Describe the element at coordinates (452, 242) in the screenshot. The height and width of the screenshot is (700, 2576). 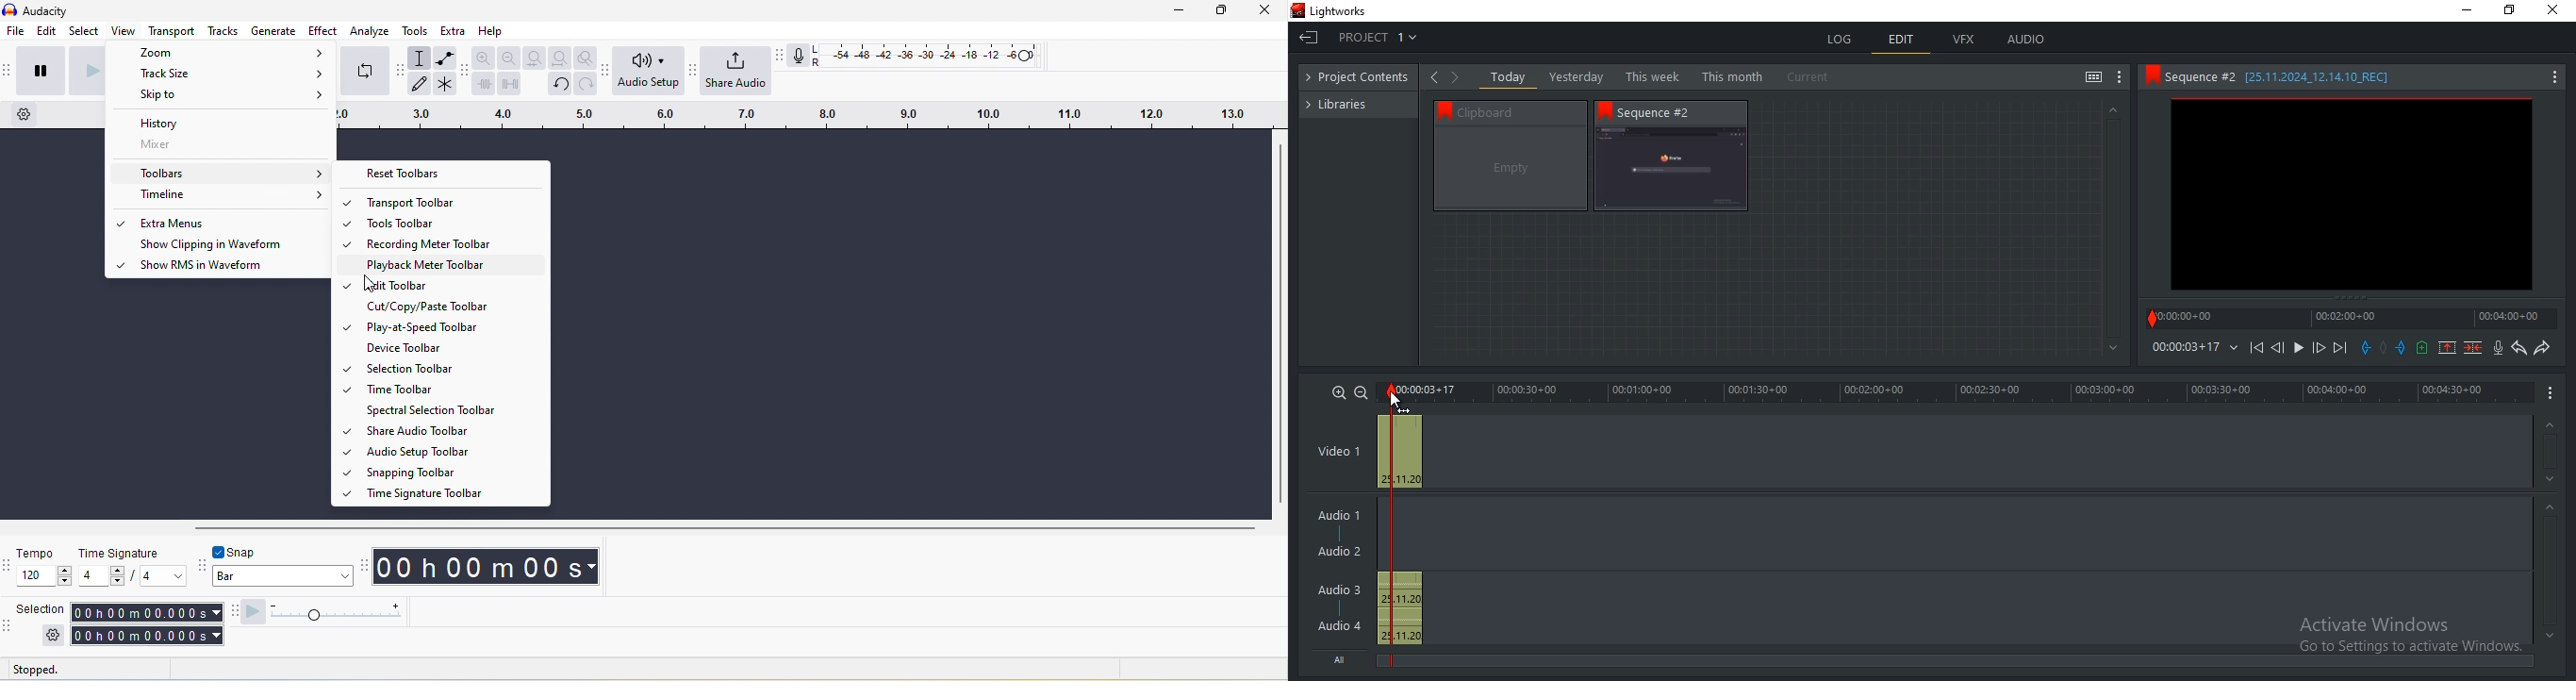
I see `Recording metre toolbar` at that location.